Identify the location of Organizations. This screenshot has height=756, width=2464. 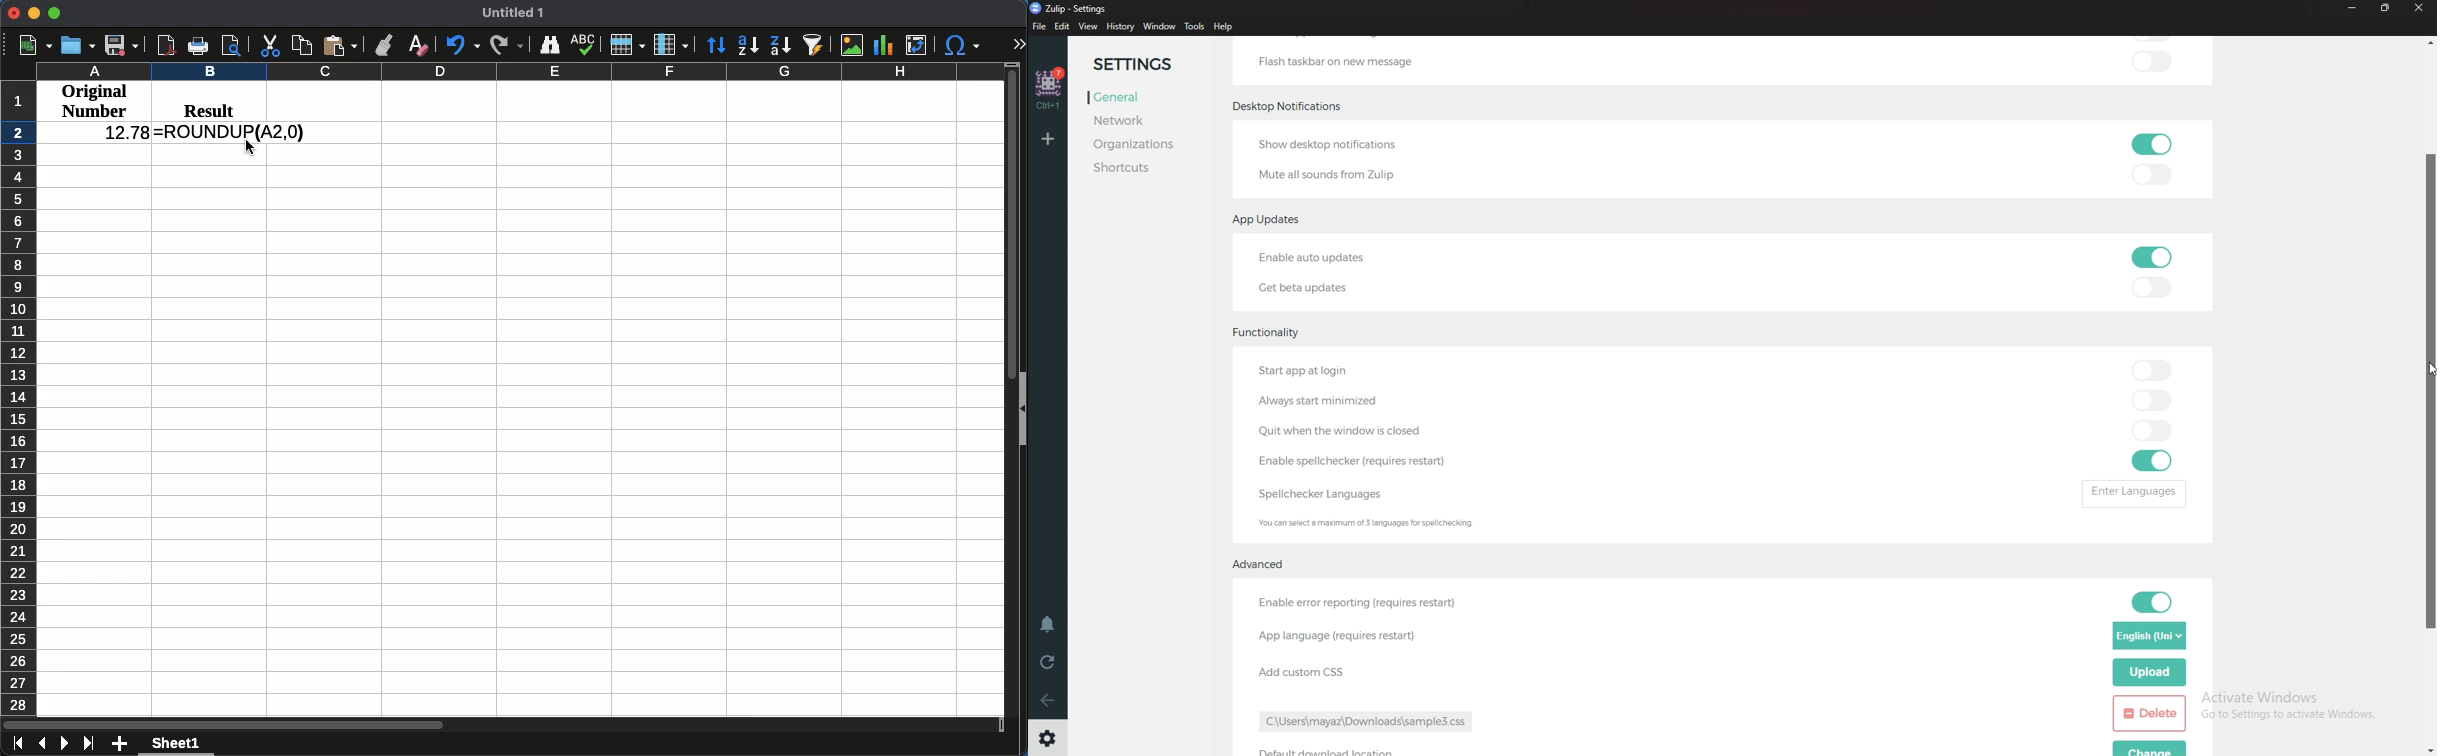
(1137, 145).